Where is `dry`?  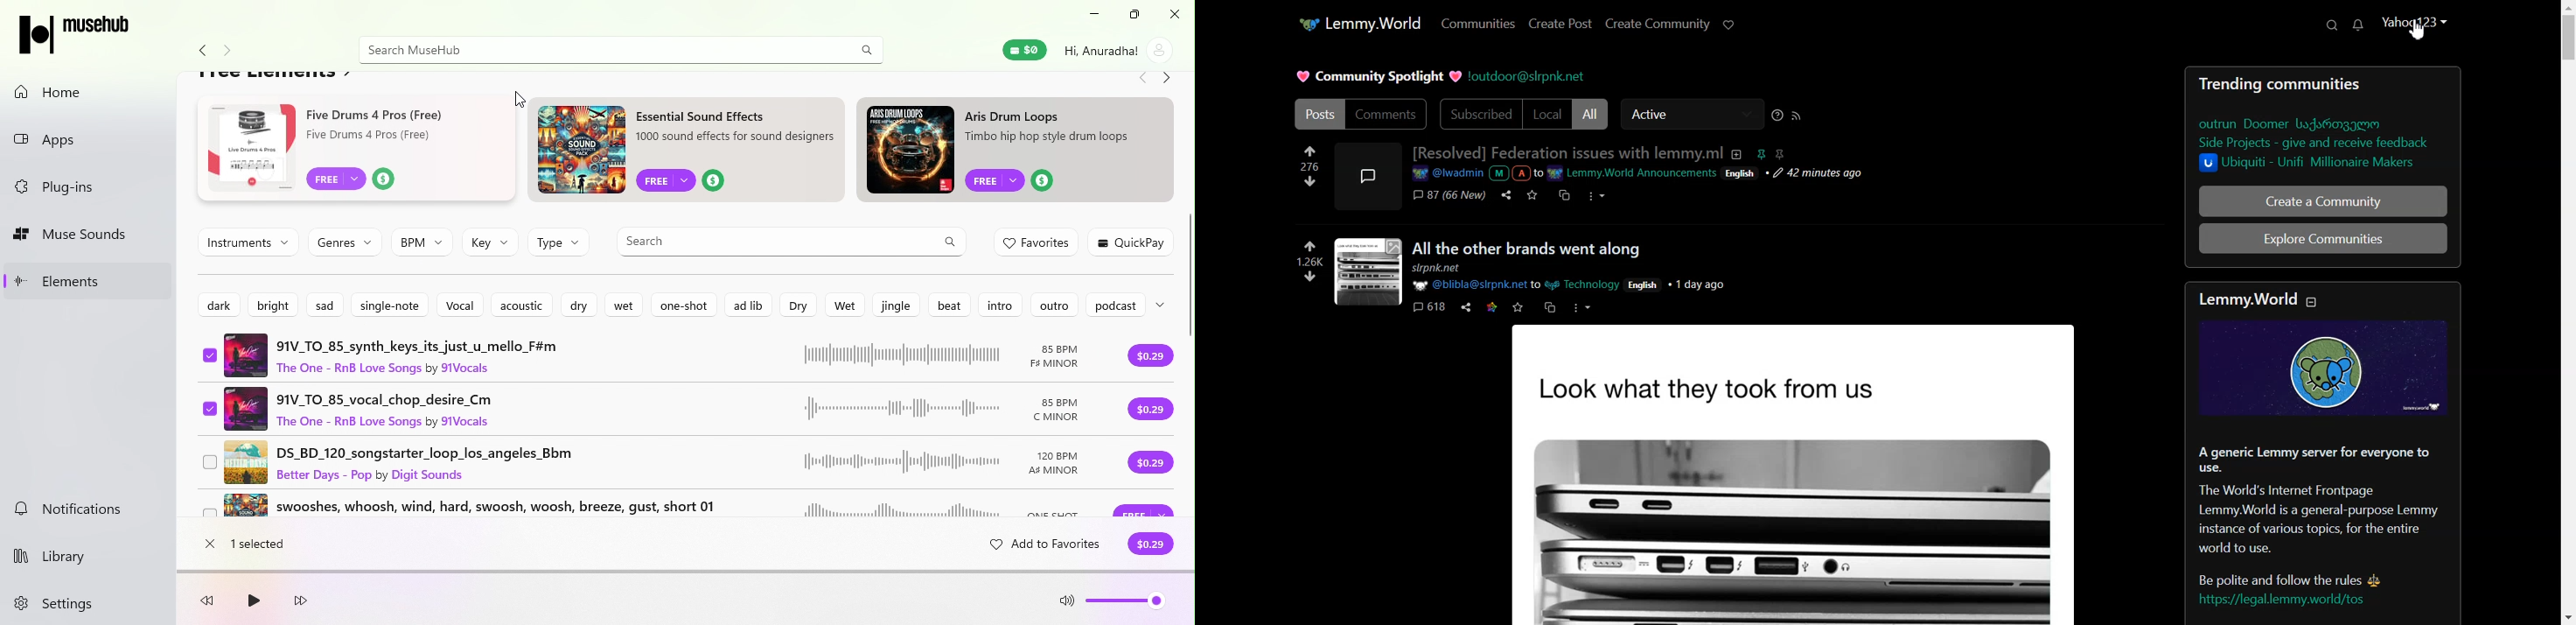 dry is located at coordinates (581, 306).